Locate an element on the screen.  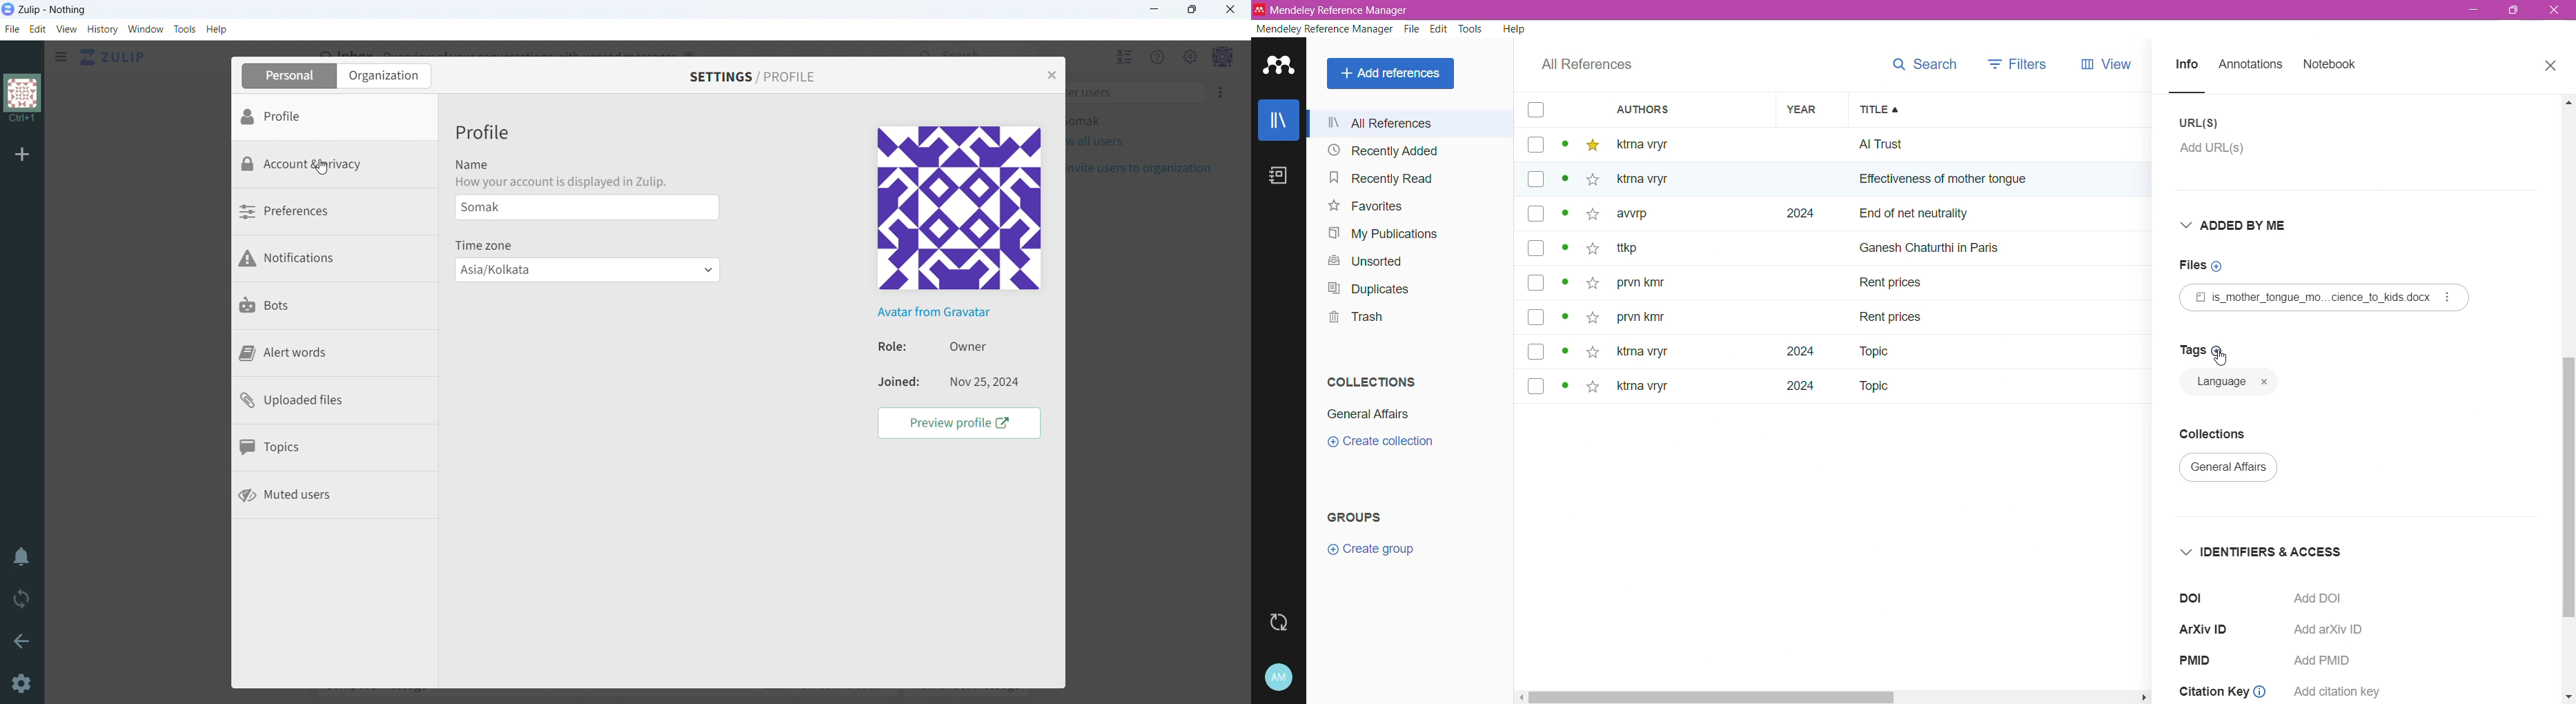
muted users is located at coordinates (335, 496).